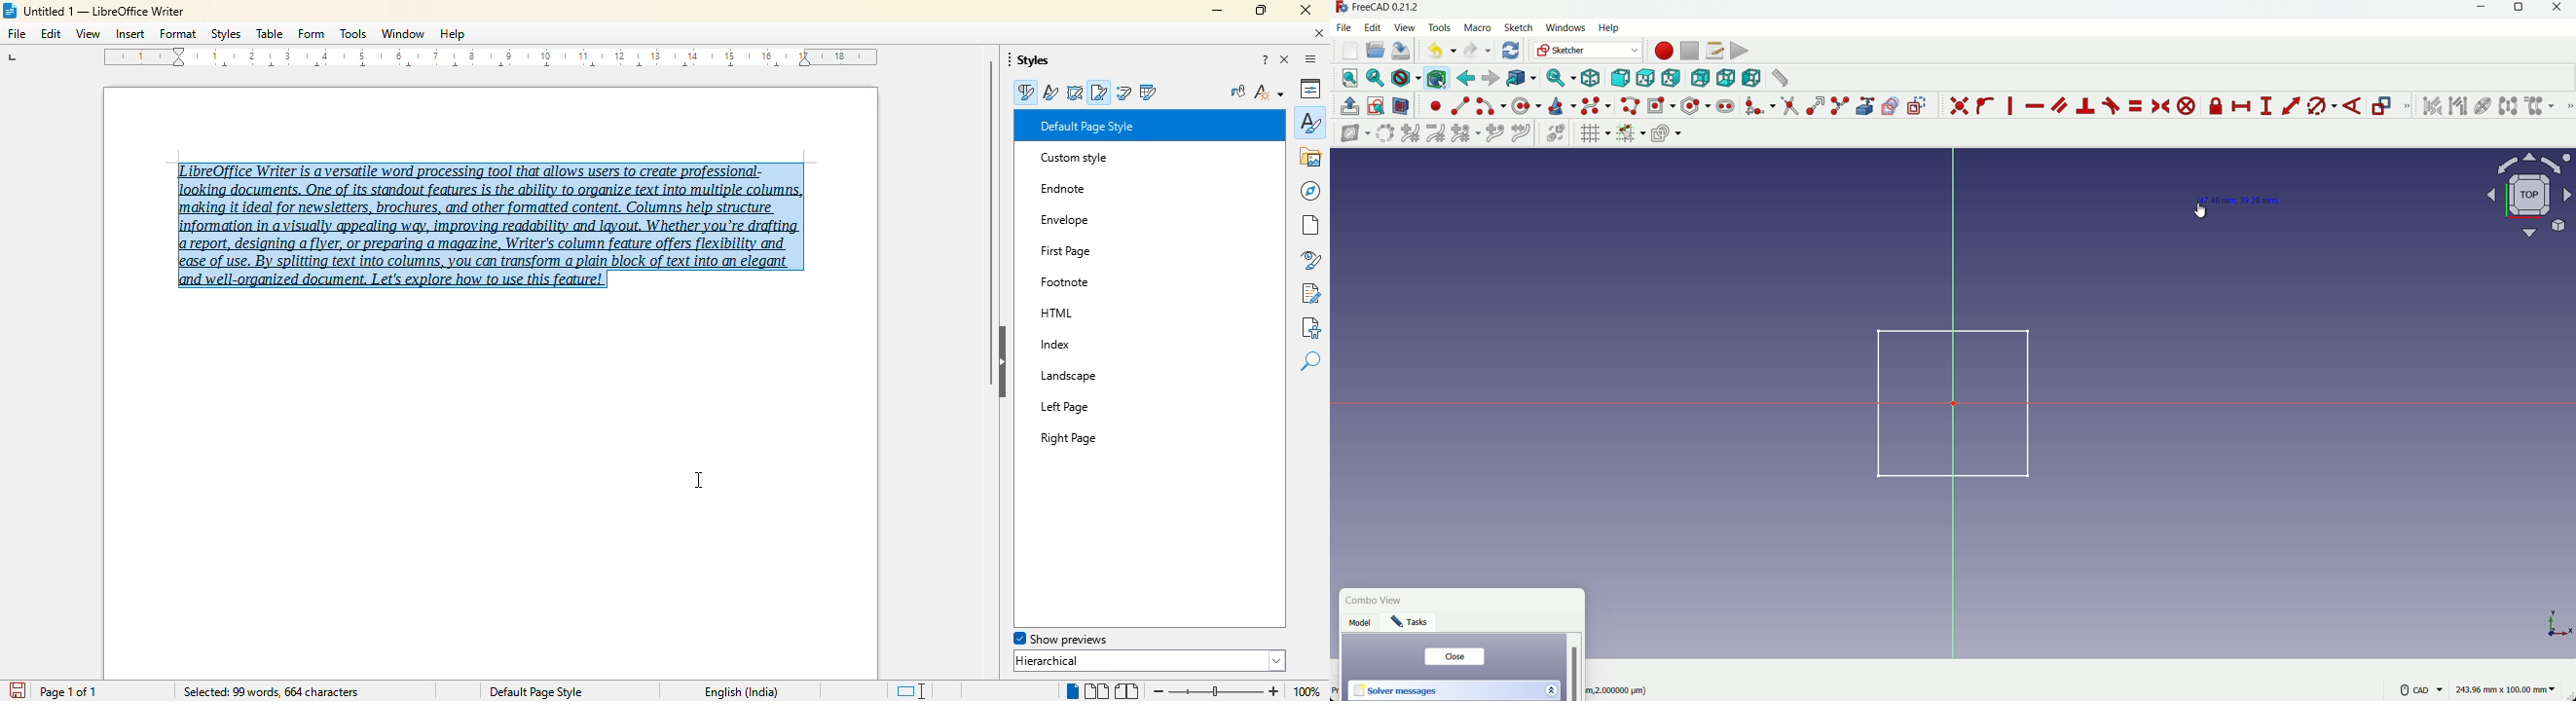 This screenshot has height=728, width=2576. Describe the element at coordinates (1310, 59) in the screenshot. I see `sidebar settings` at that location.